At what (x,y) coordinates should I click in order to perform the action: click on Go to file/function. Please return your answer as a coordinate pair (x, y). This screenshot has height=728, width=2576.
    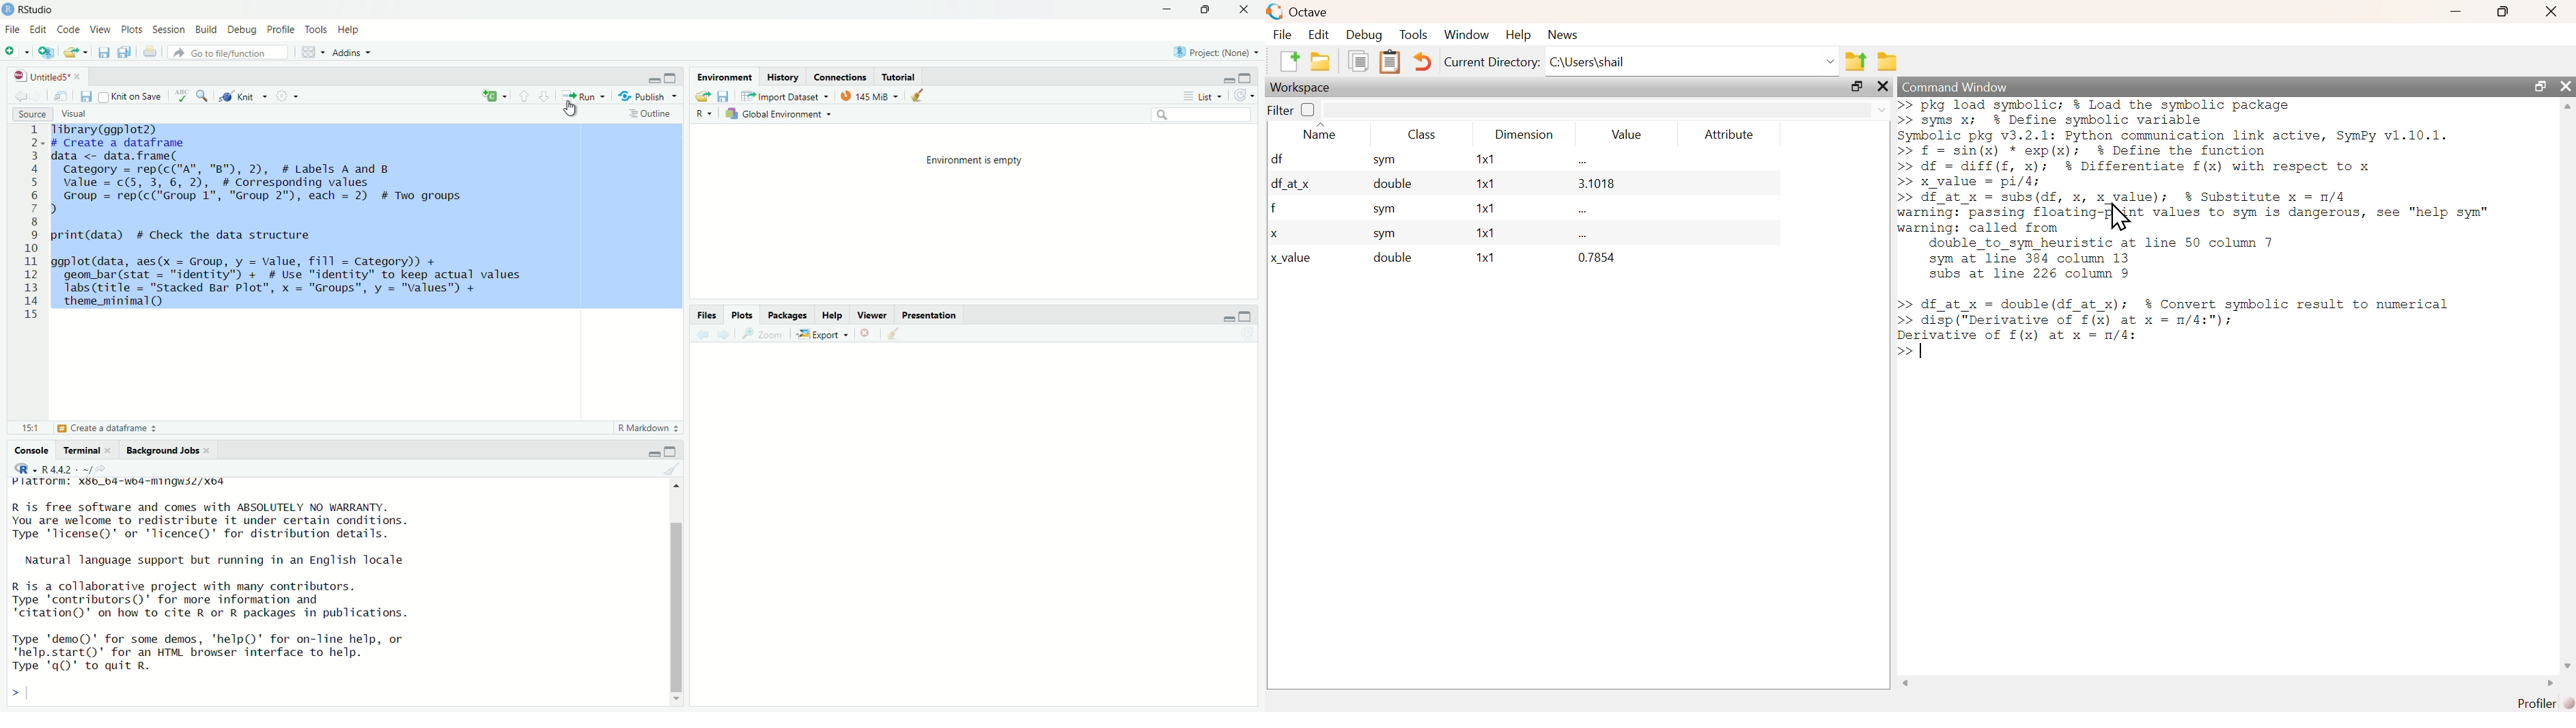
    Looking at the image, I should click on (230, 52).